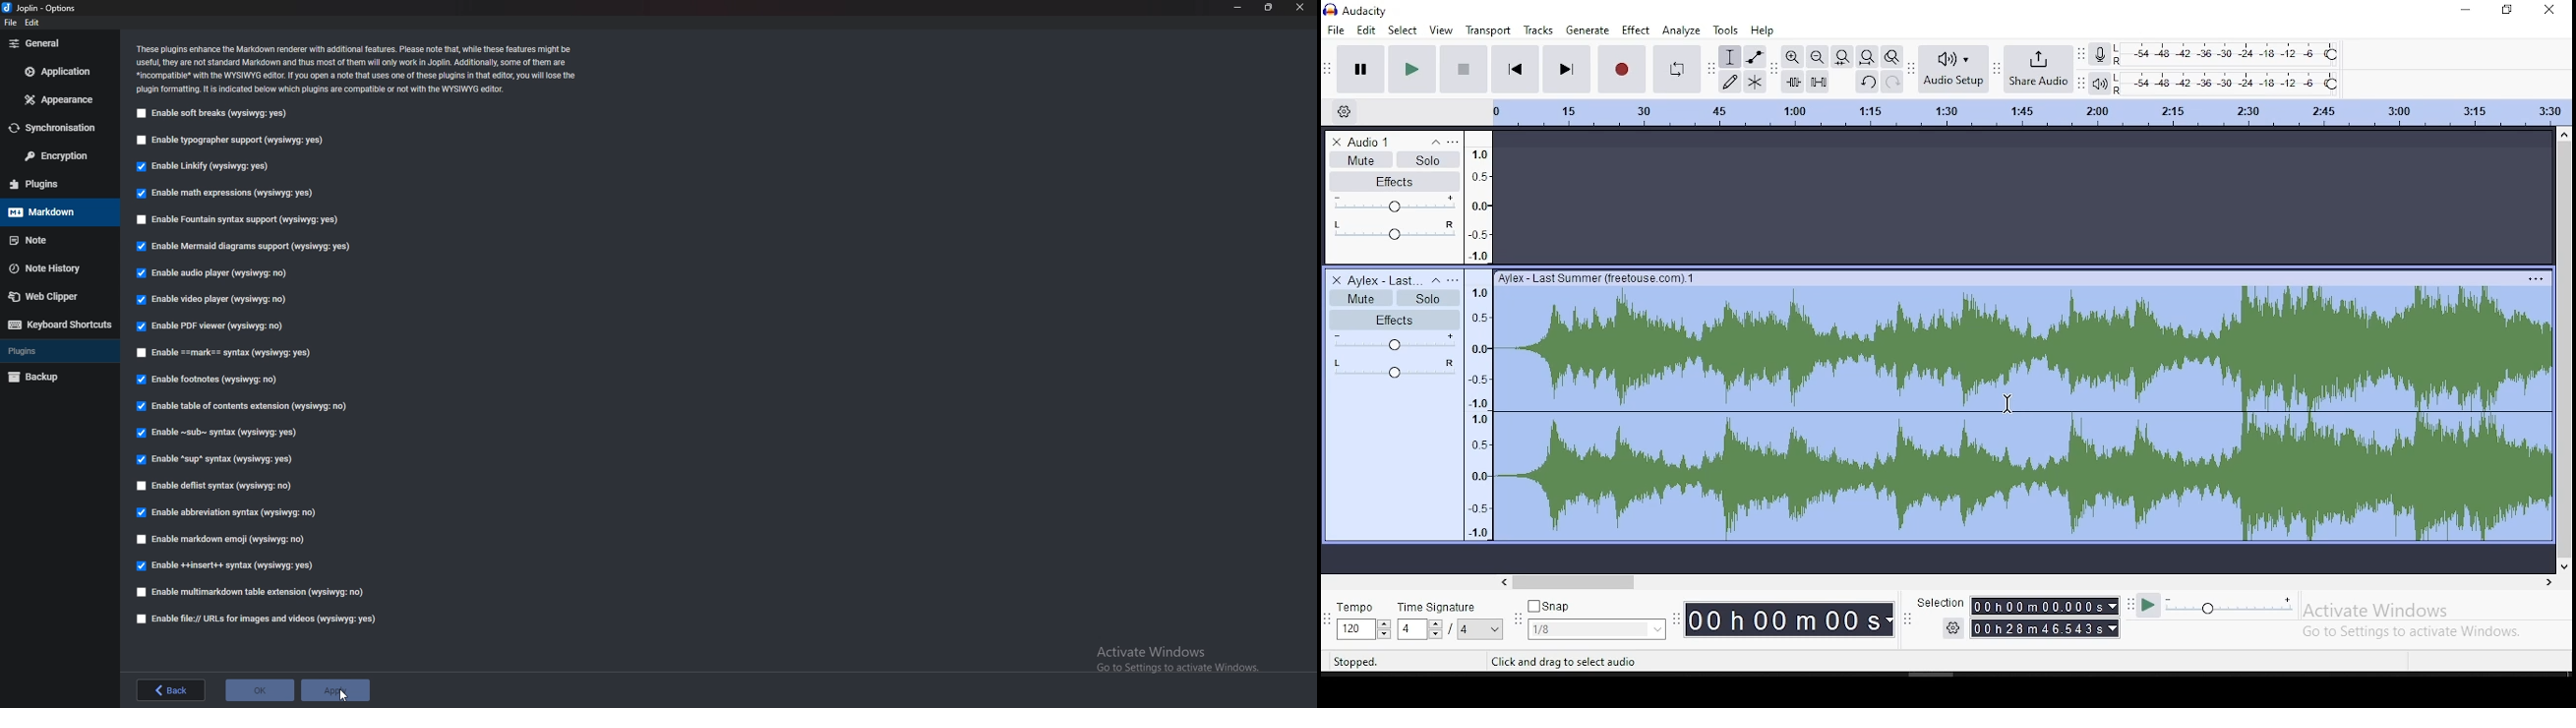 The image size is (2576, 728). Describe the element at coordinates (1478, 335) in the screenshot. I see `scale` at that location.